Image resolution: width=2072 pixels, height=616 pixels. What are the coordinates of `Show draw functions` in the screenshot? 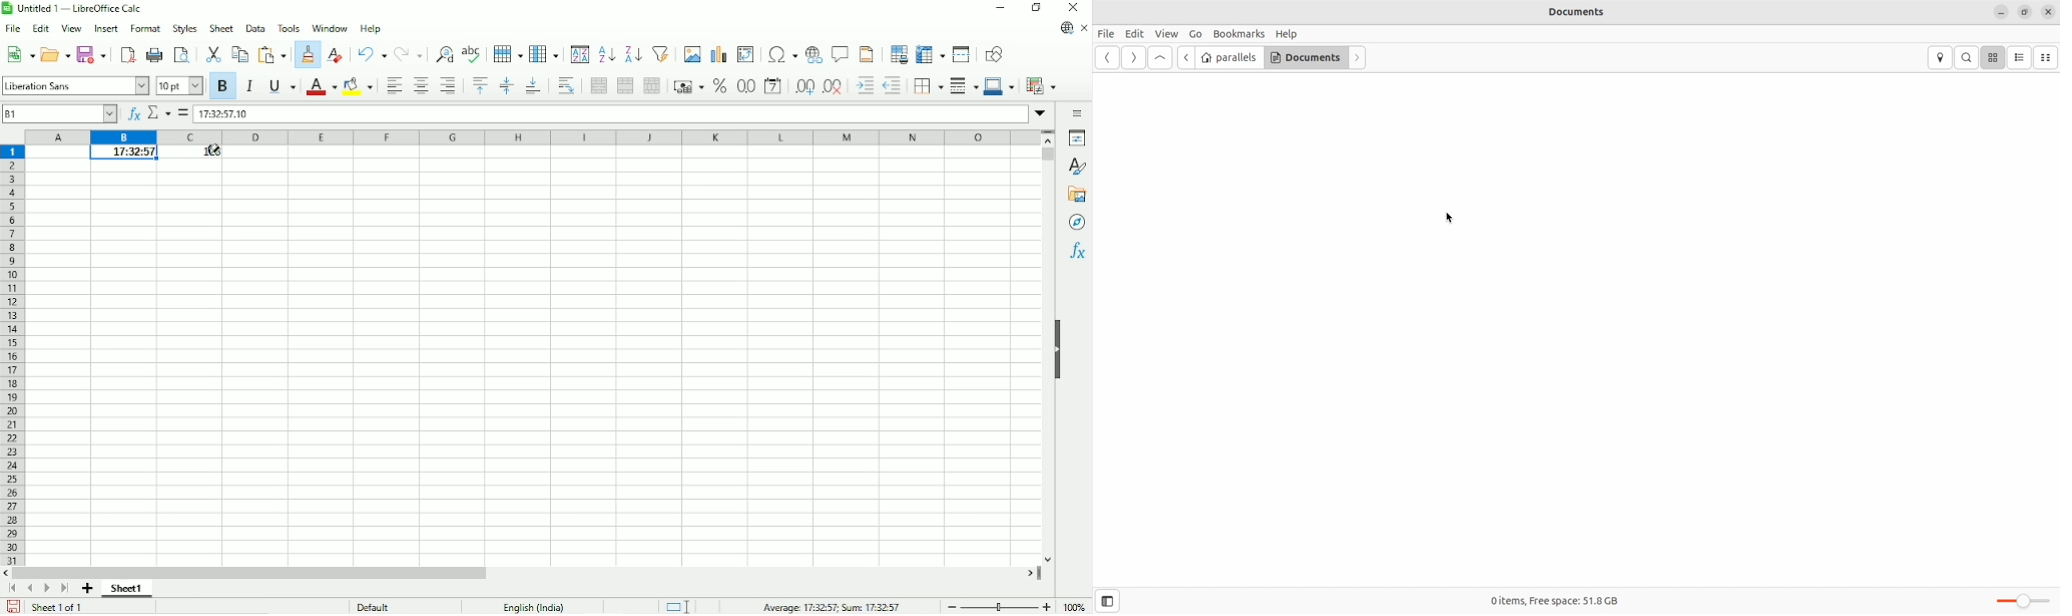 It's located at (994, 54).